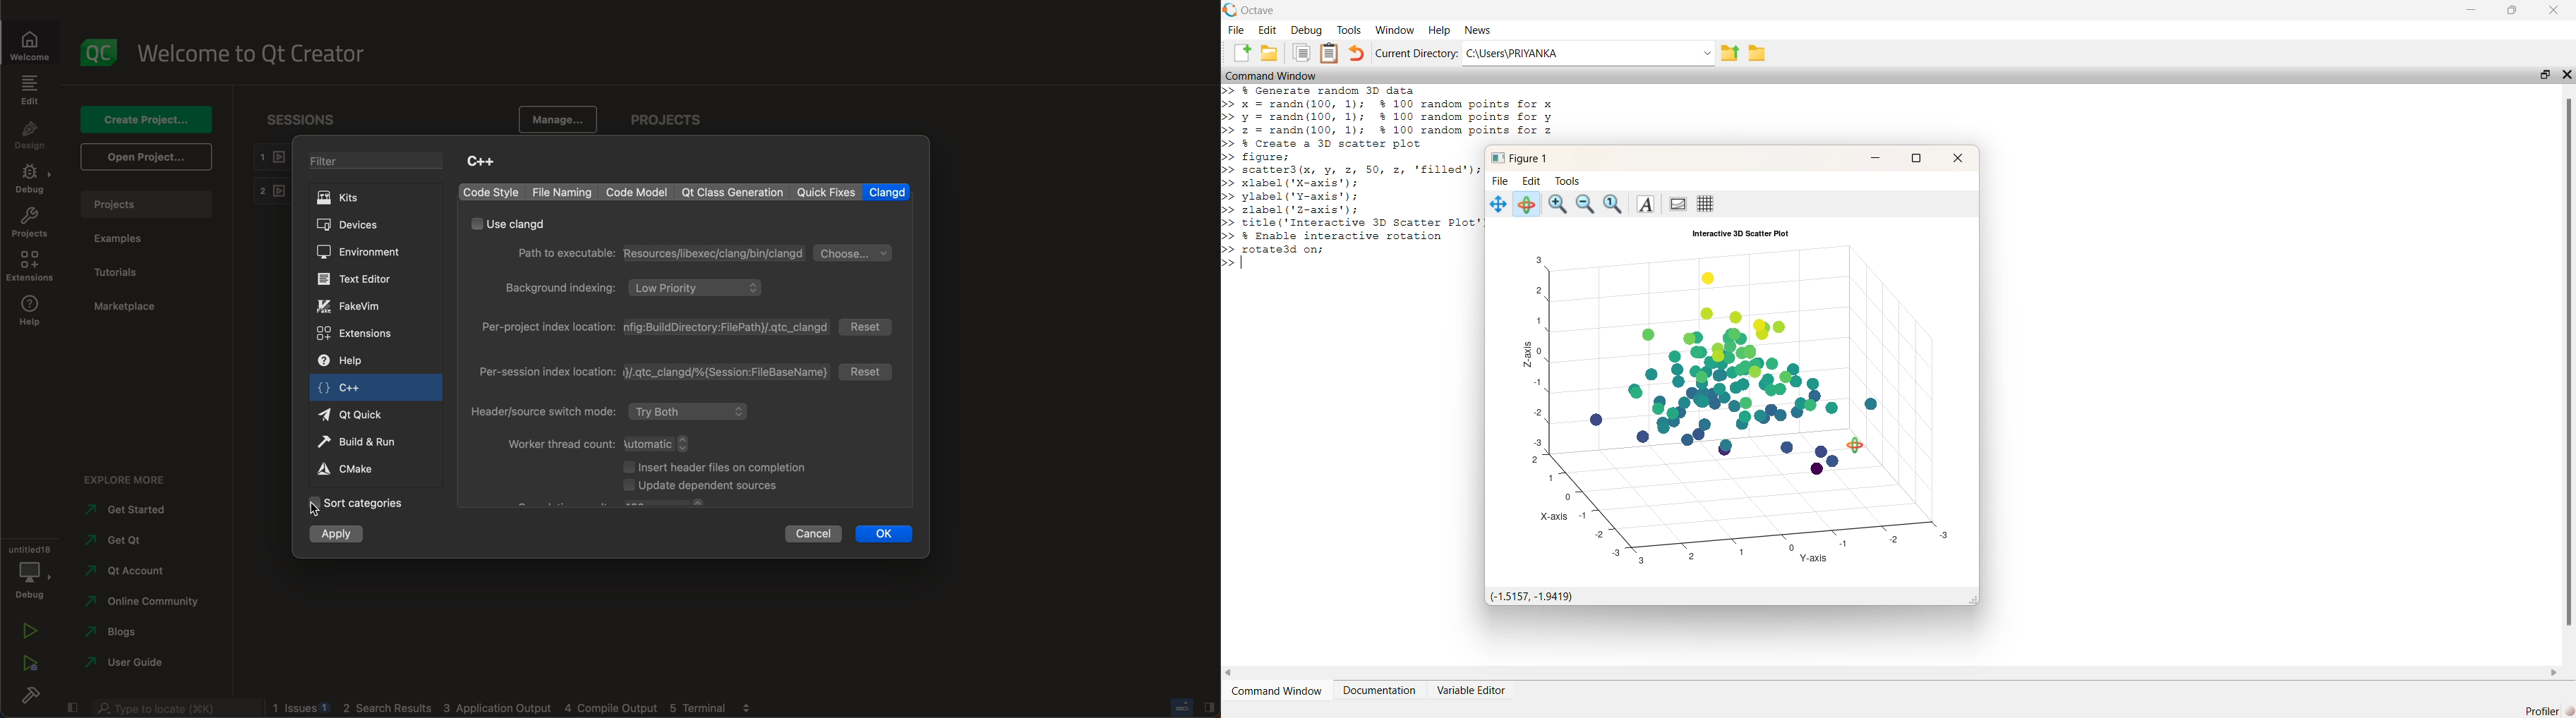 Image resolution: width=2576 pixels, height=728 pixels. Describe the element at coordinates (363, 415) in the screenshot. I see `Qt ` at that location.